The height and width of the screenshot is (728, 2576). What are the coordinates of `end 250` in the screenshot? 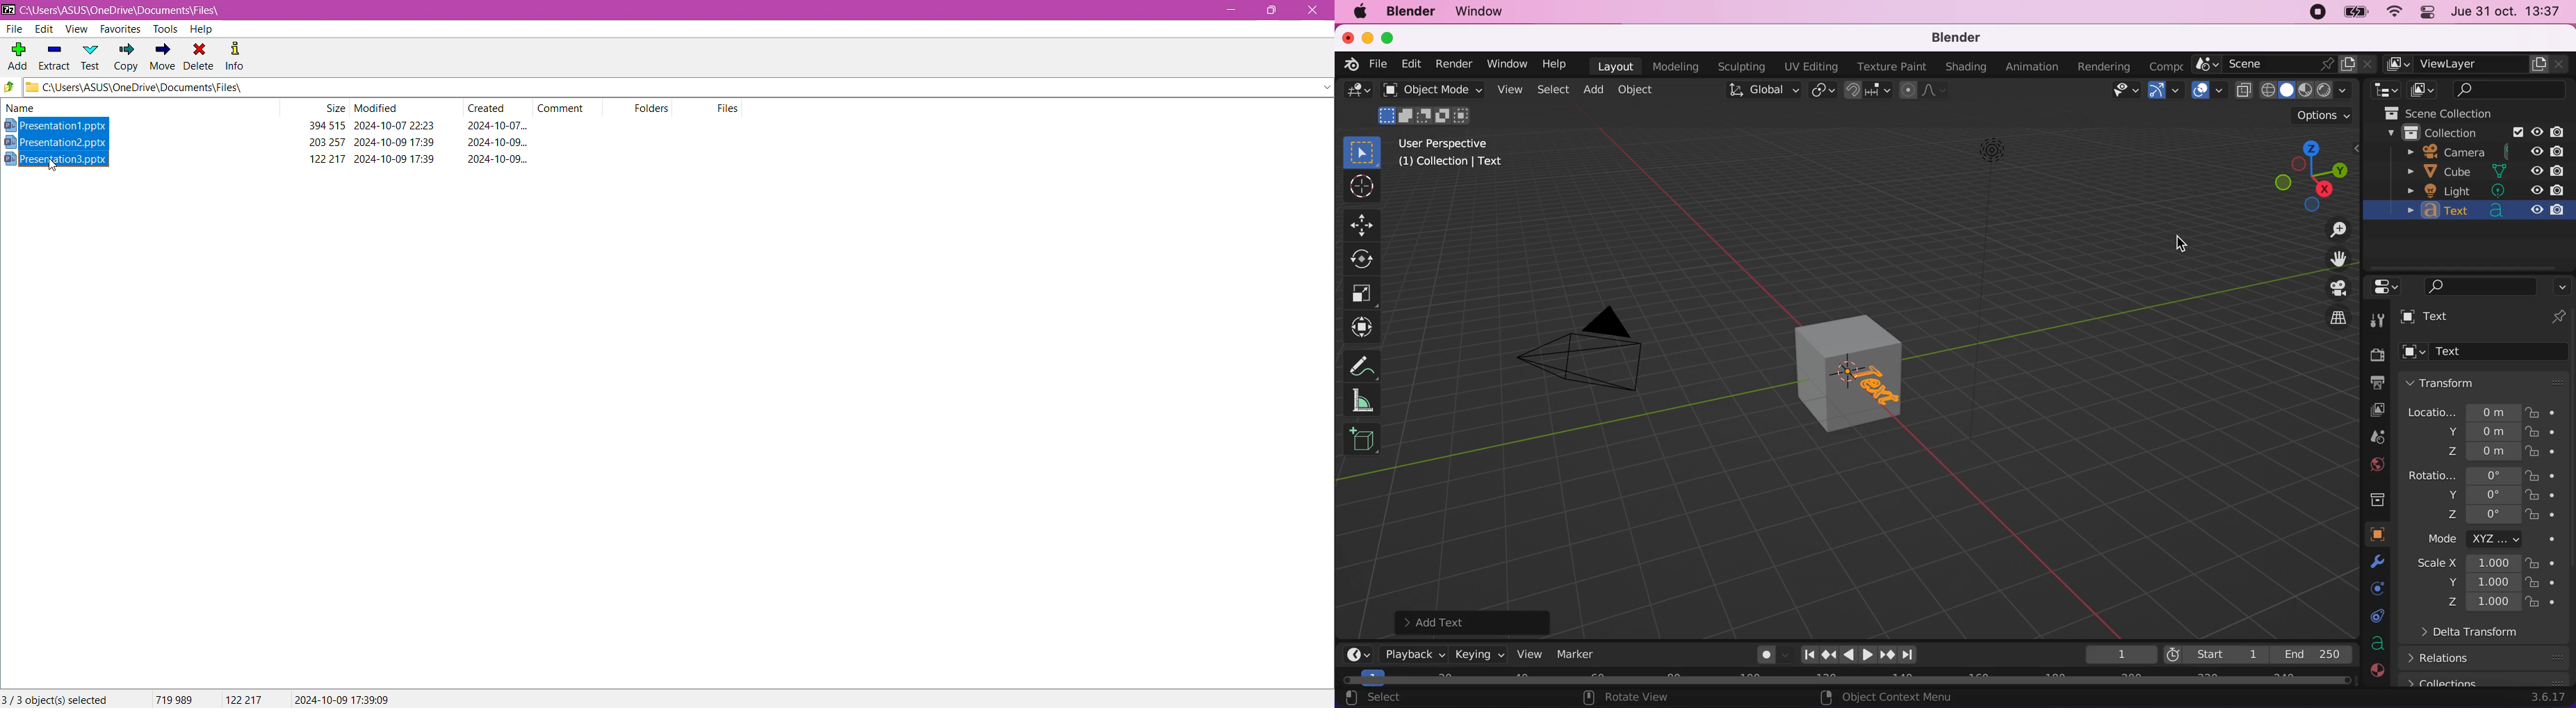 It's located at (2311, 655).